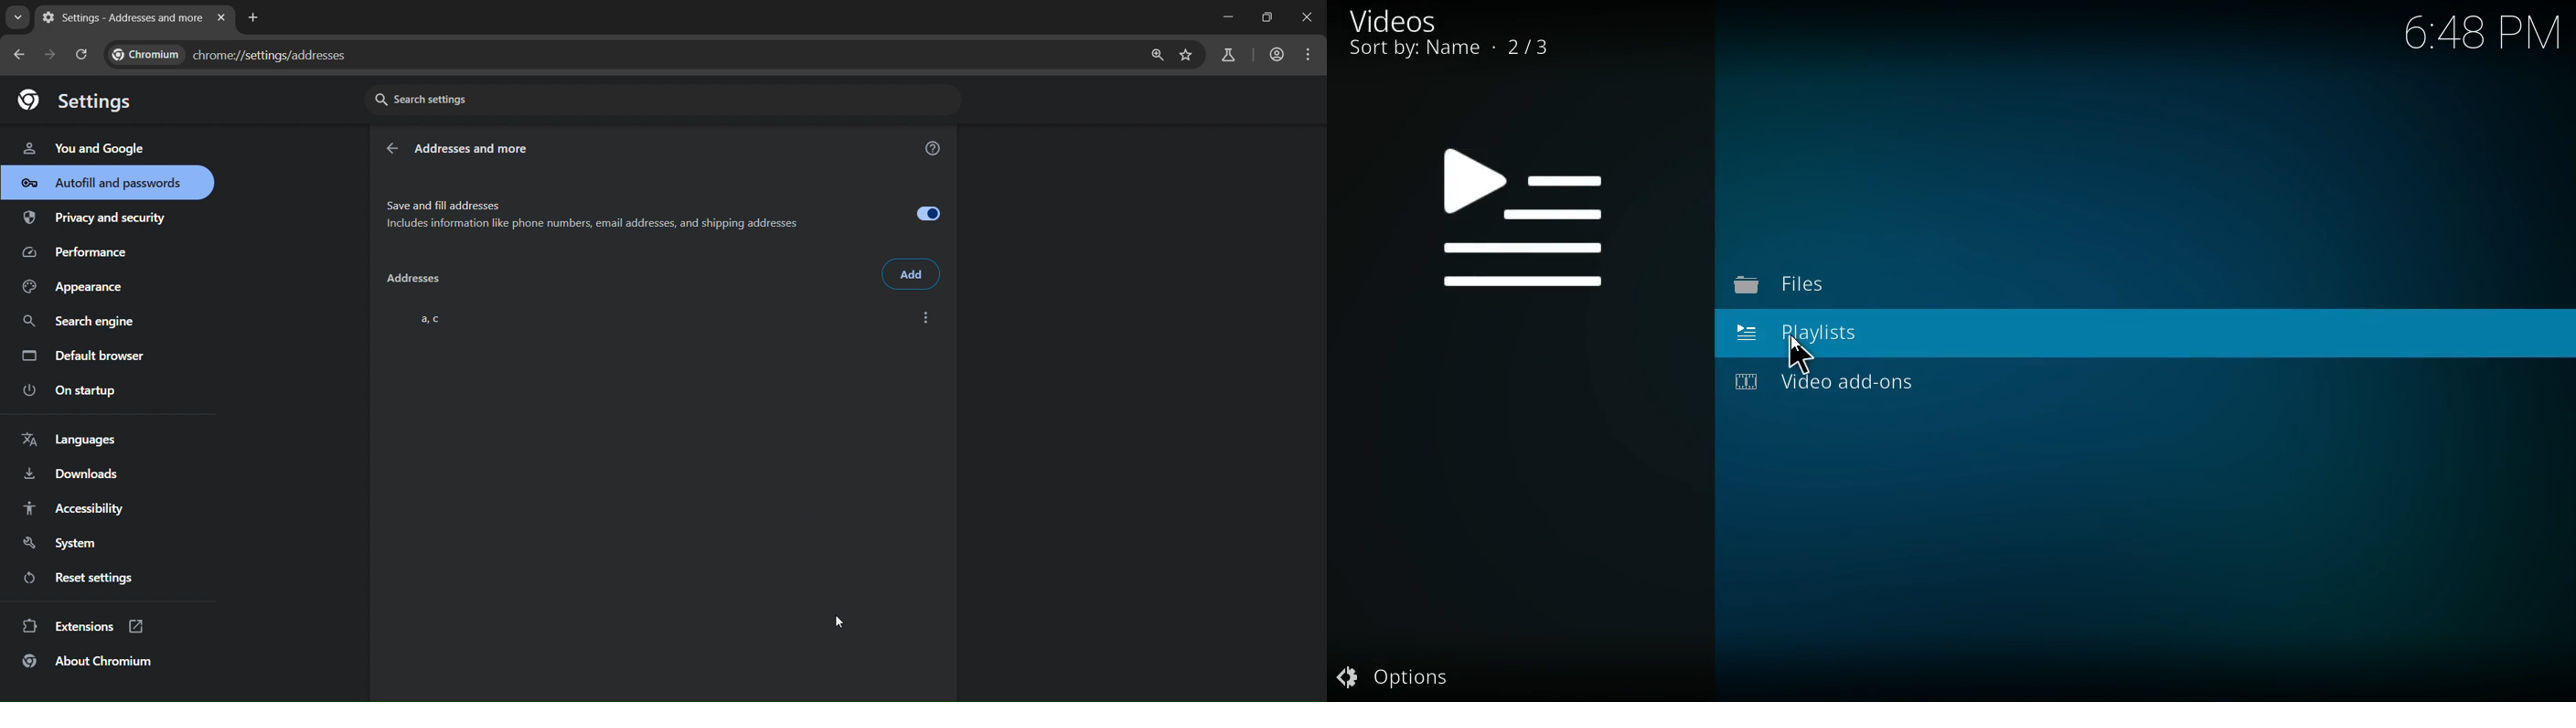 This screenshot has width=2576, height=728. I want to click on extensions, so click(84, 625).